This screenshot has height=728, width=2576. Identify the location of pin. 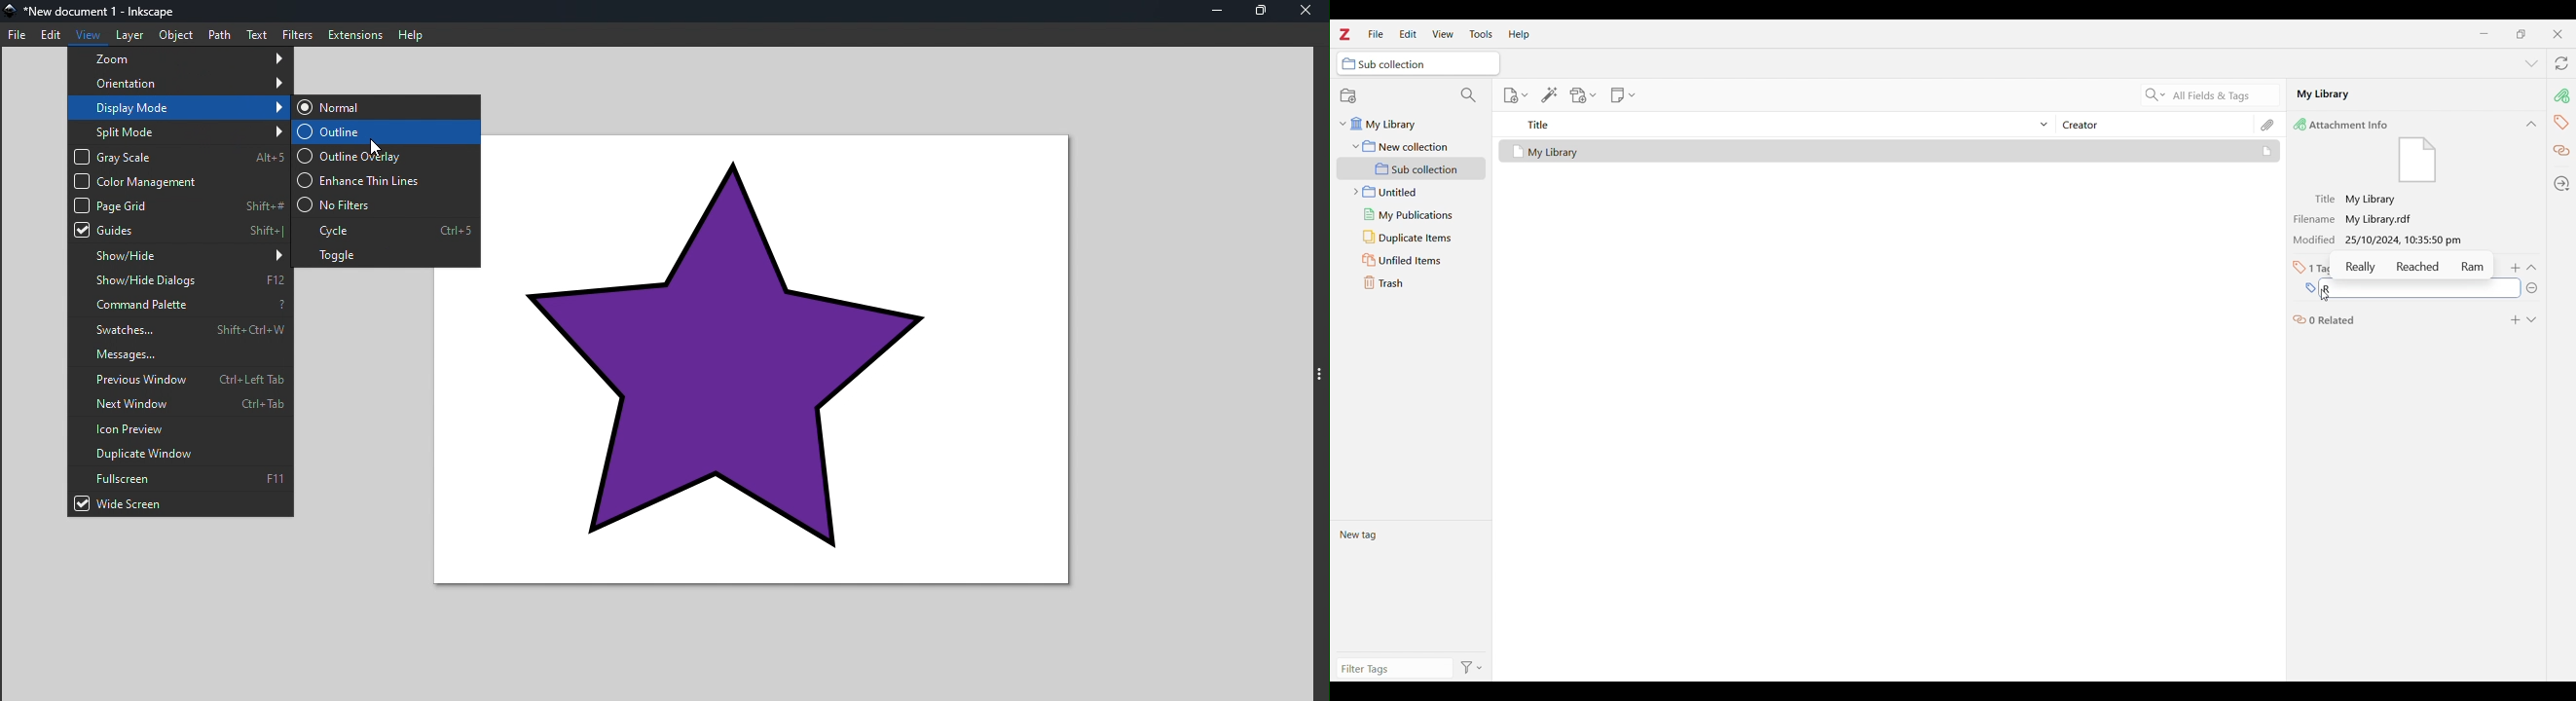
(2561, 95).